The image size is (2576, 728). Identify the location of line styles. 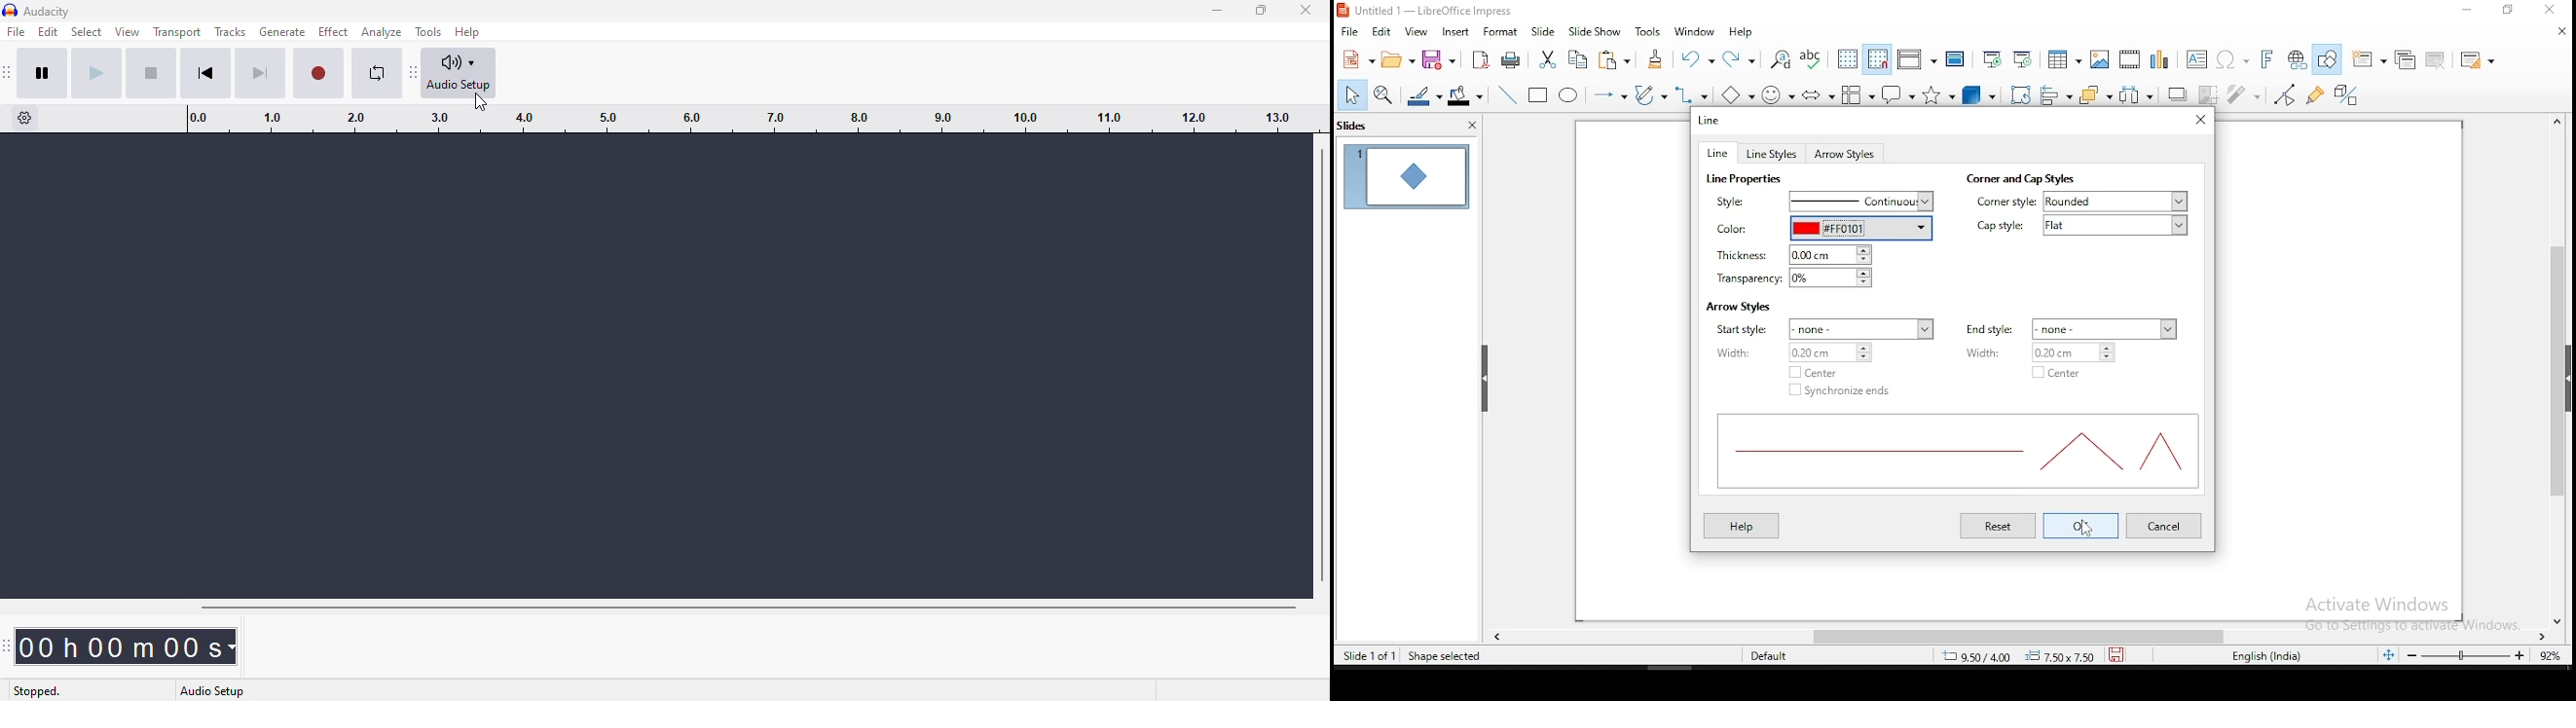
(1775, 153).